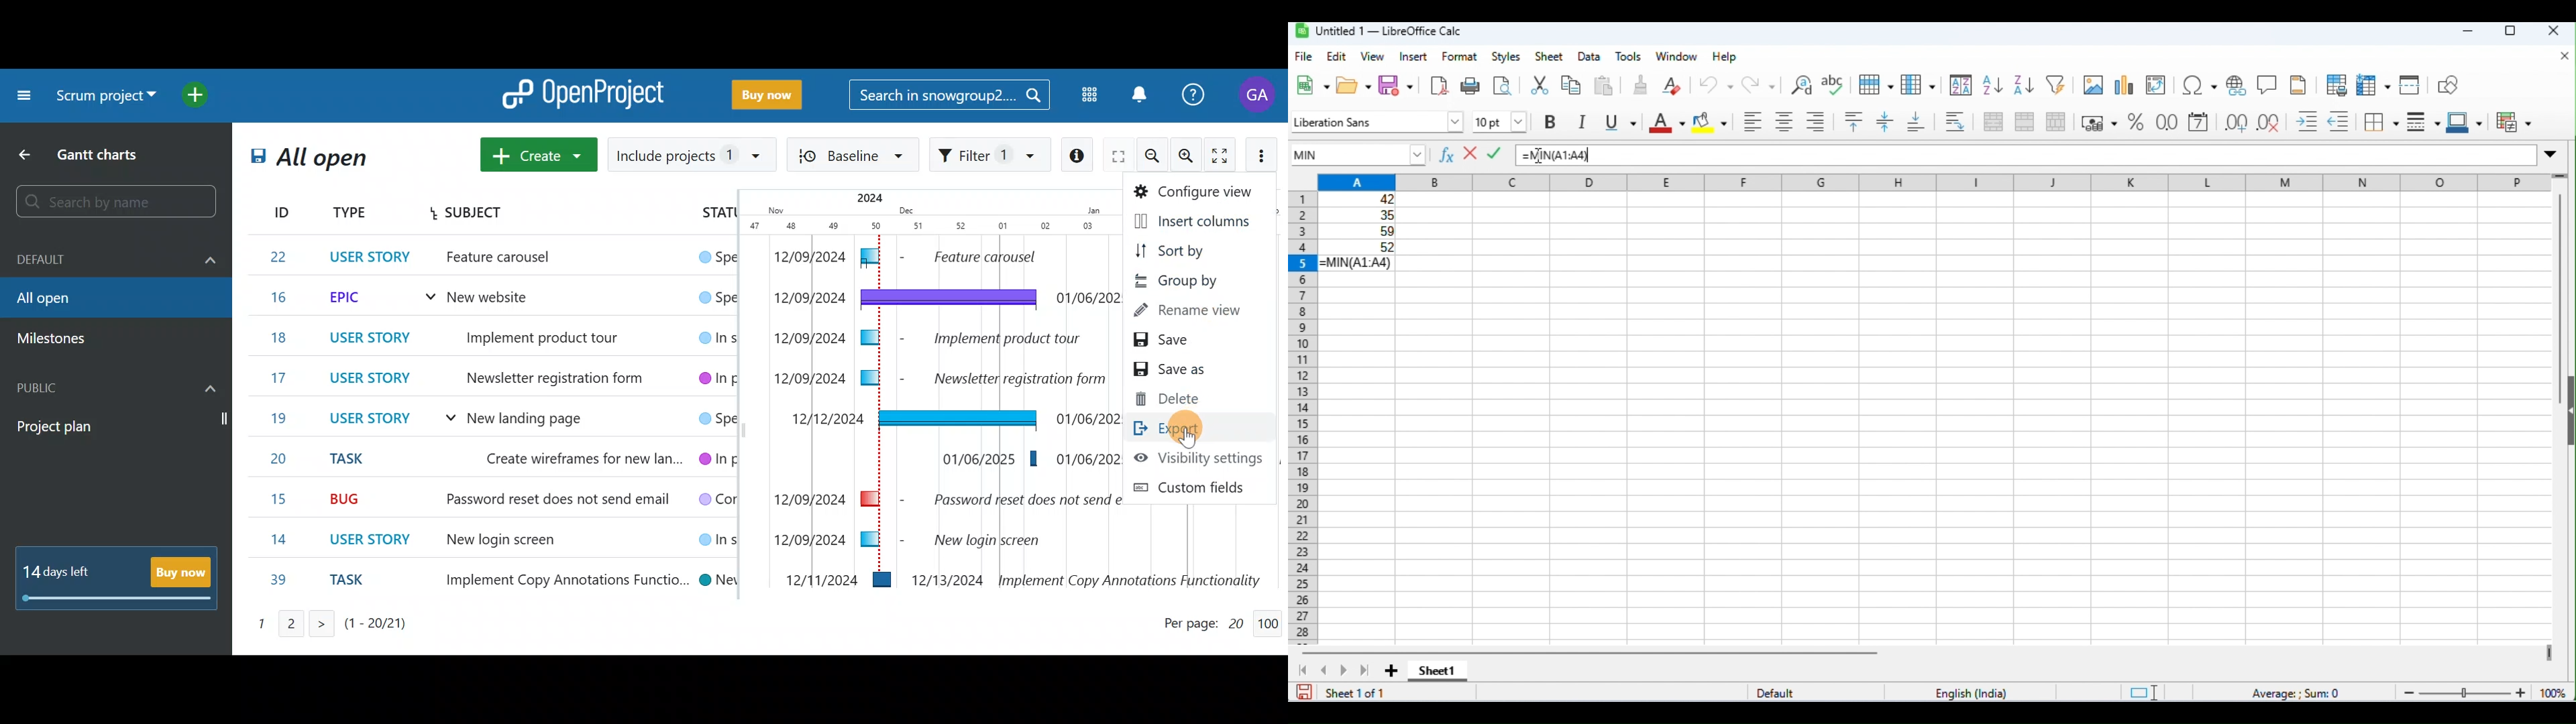 This screenshot has height=728, width=2576. Describe the element at coordinates (105, 300) in the screenshot. I see `All open` at that location.